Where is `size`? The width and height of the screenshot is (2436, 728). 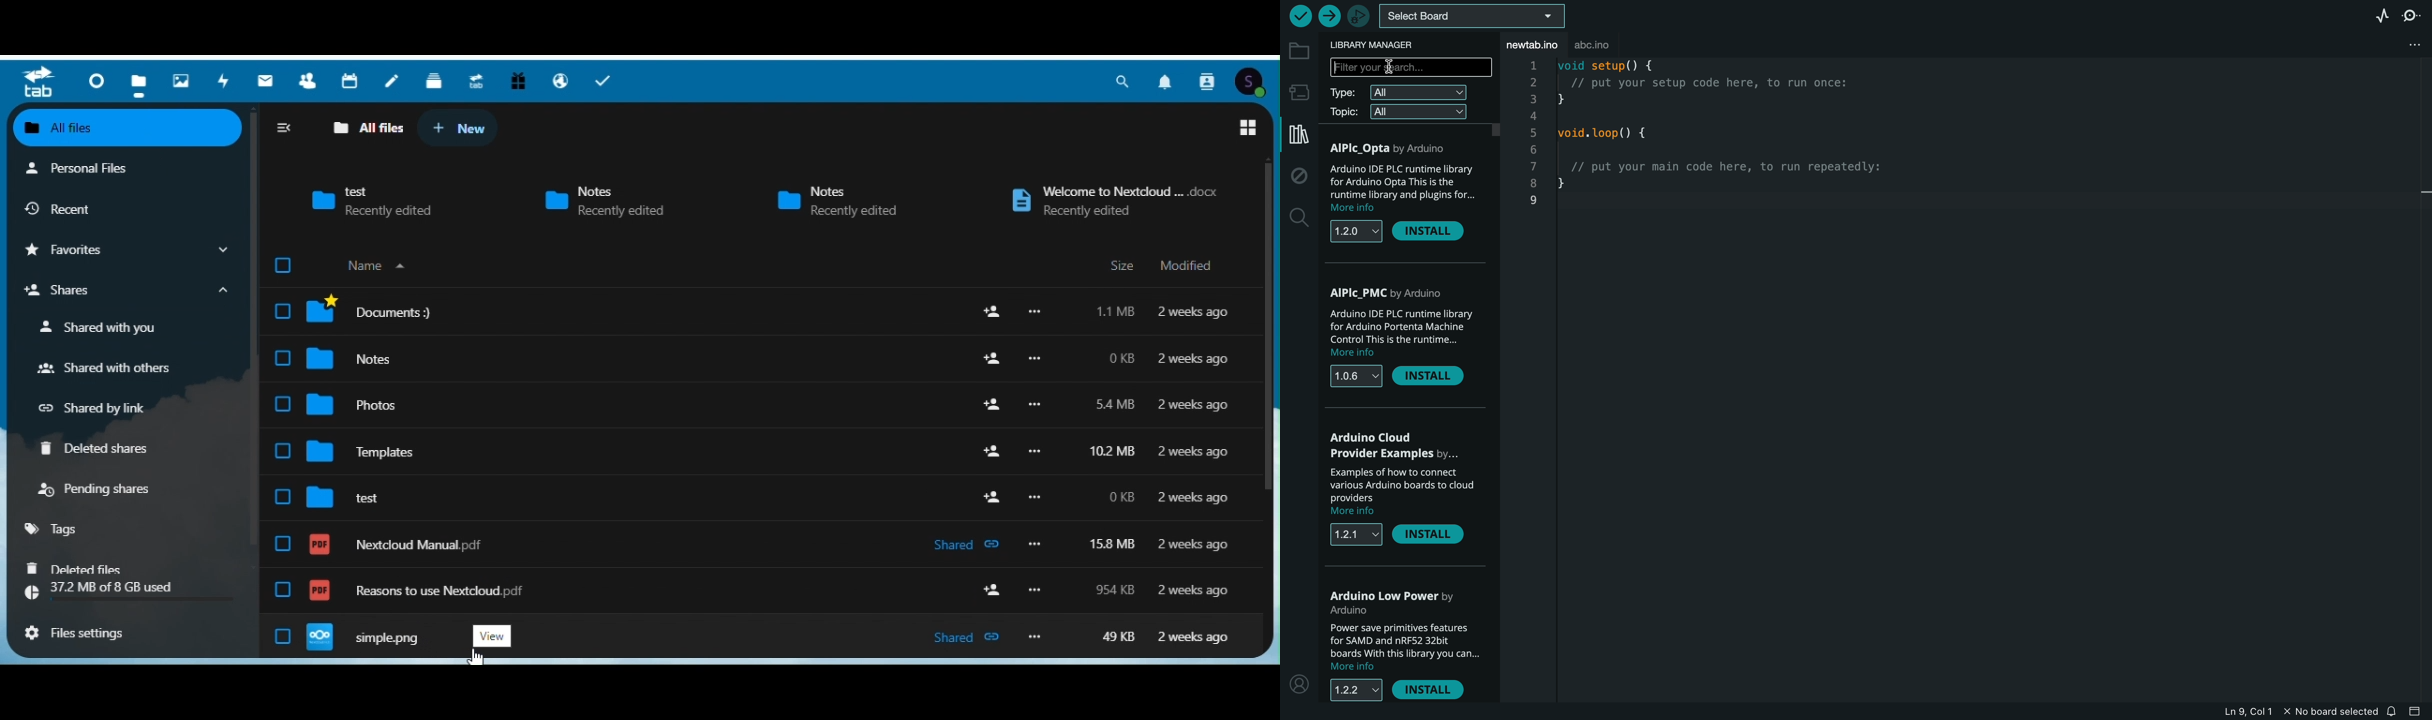
size is located at coordinates (1114, 404).